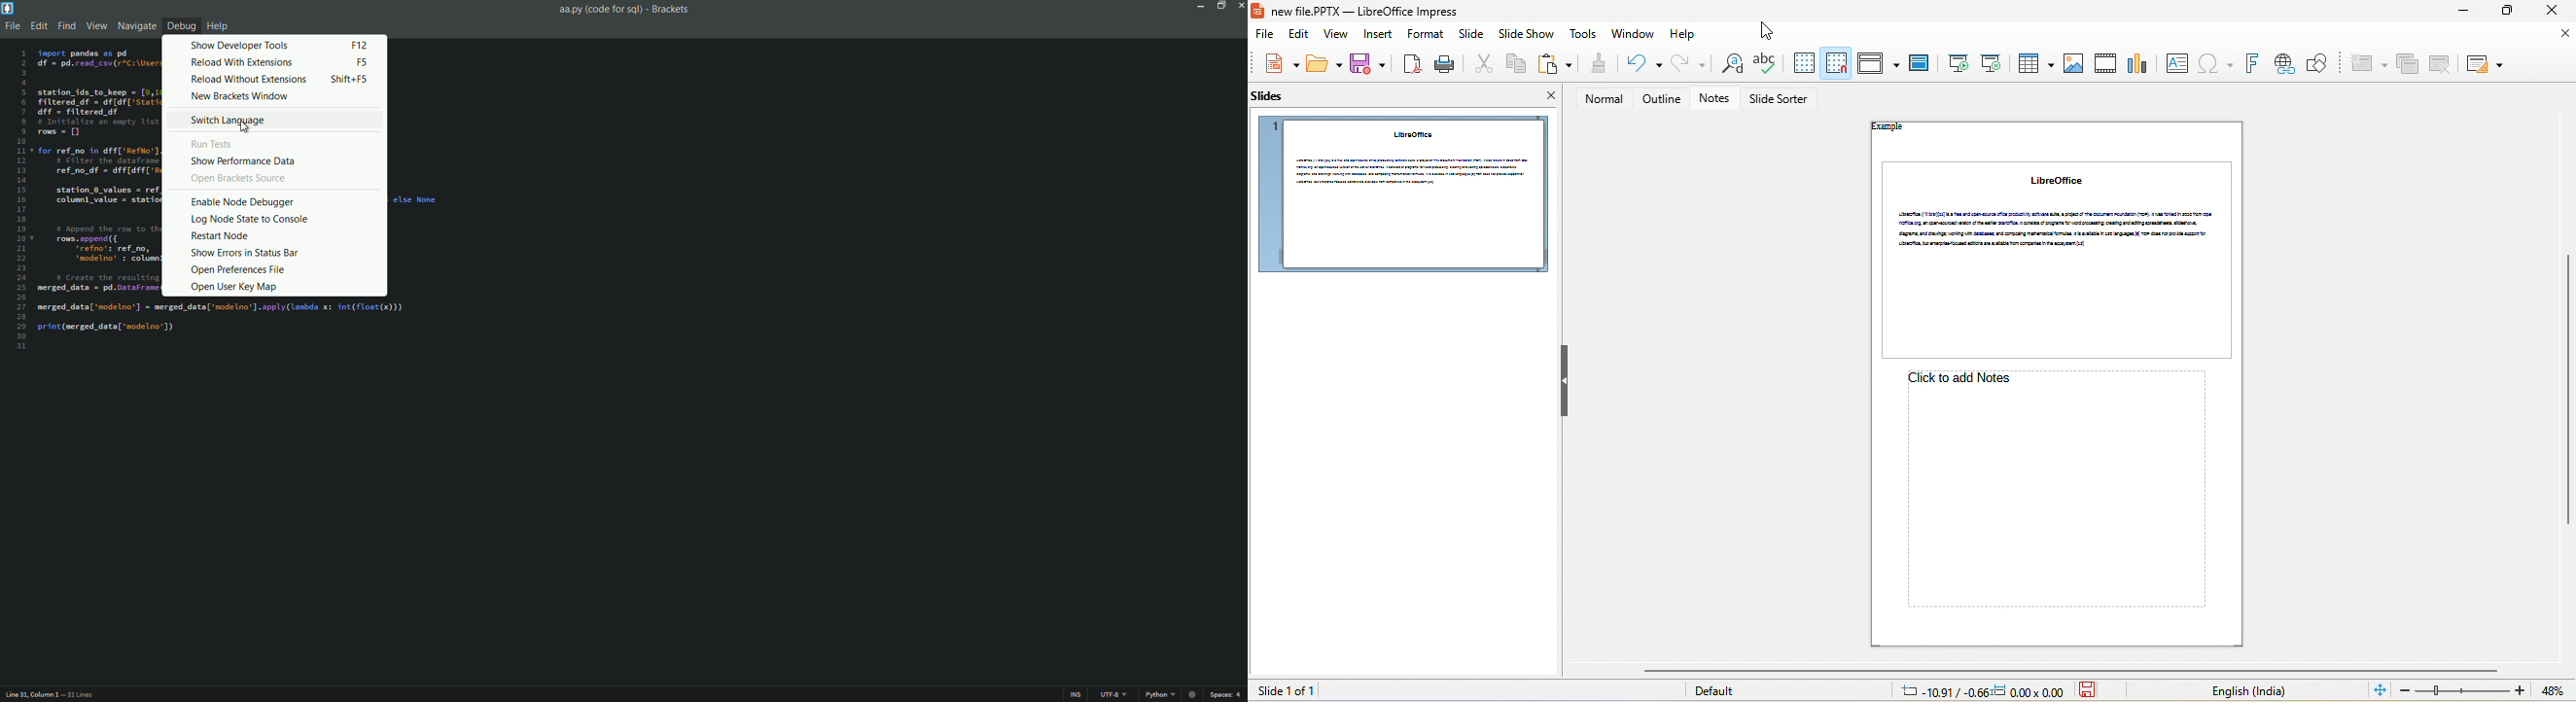 Image resolution: width=2576 pixels, height=728 pixels. I want to click on normal, so click(1599, 99).